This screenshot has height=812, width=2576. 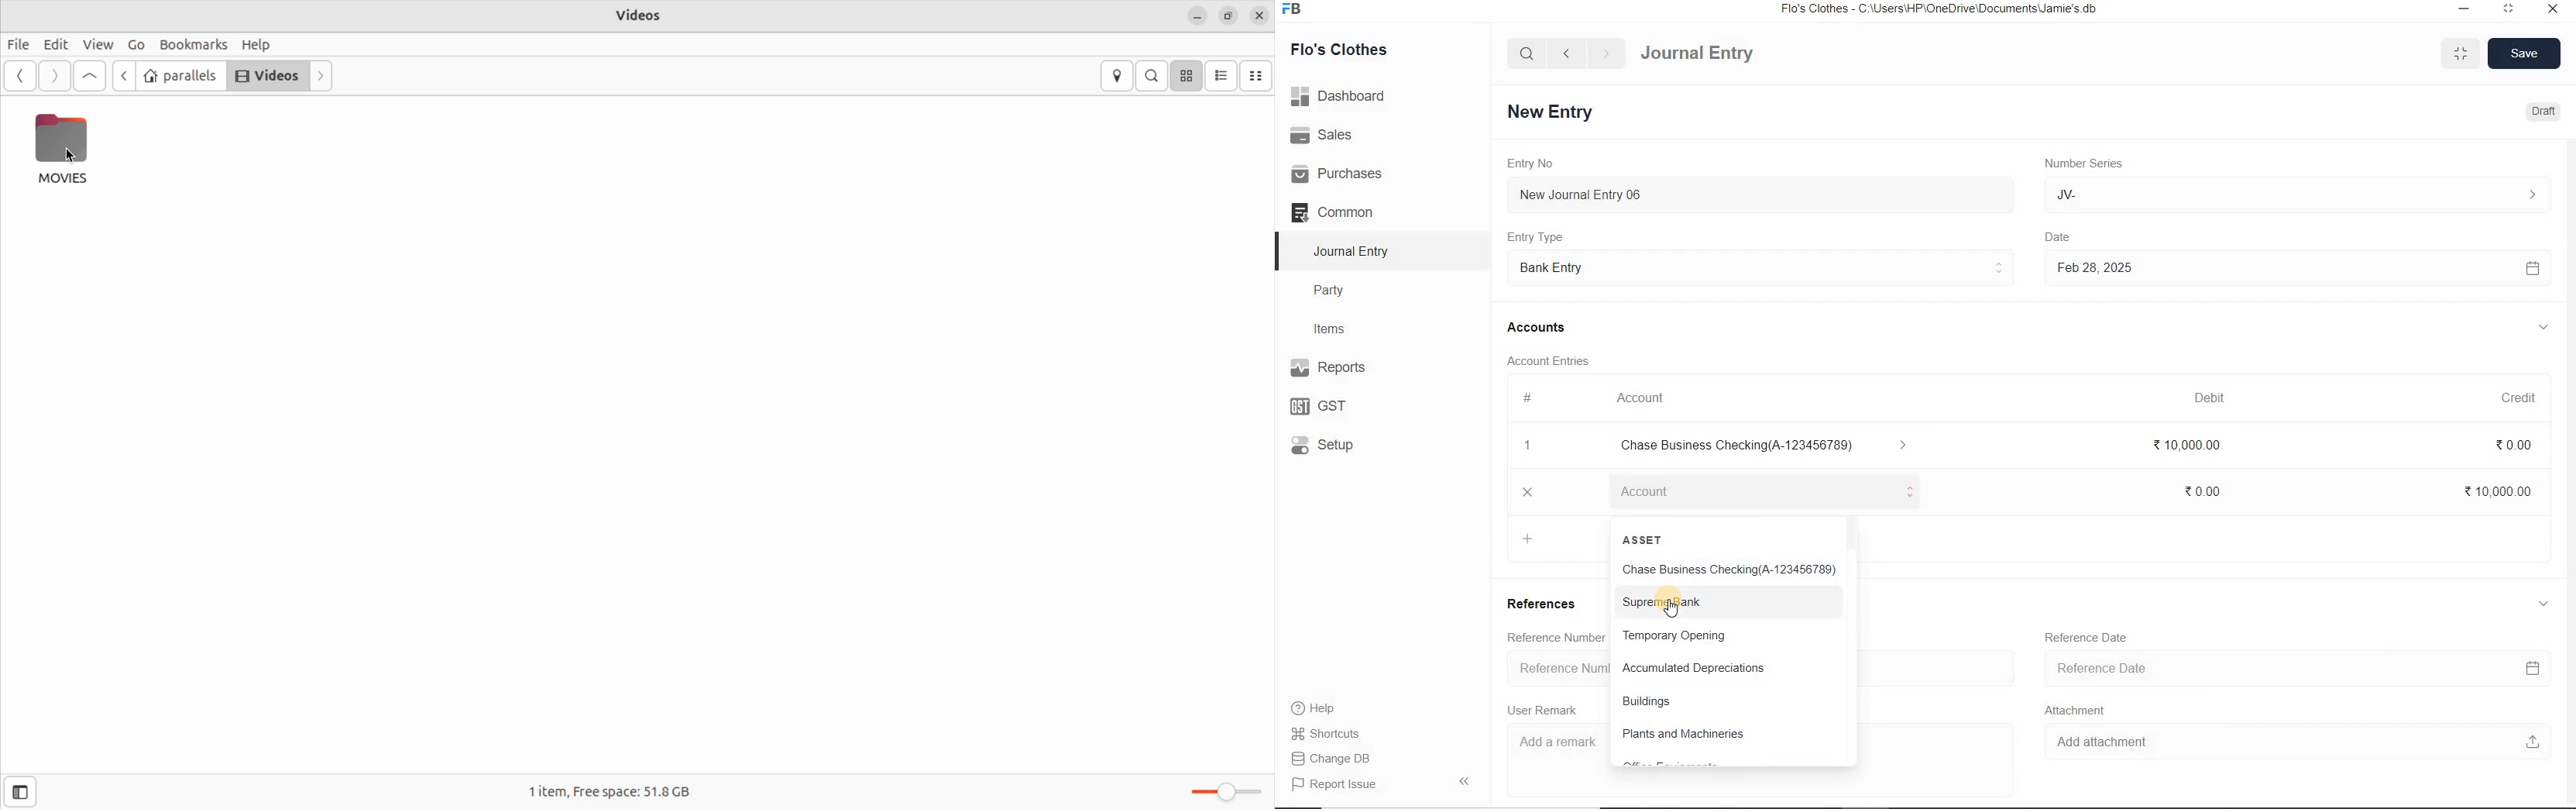 What do you see at coordinates (2552, 8) in the screenshot?
I see `close` at bounding box center [2552, 8].